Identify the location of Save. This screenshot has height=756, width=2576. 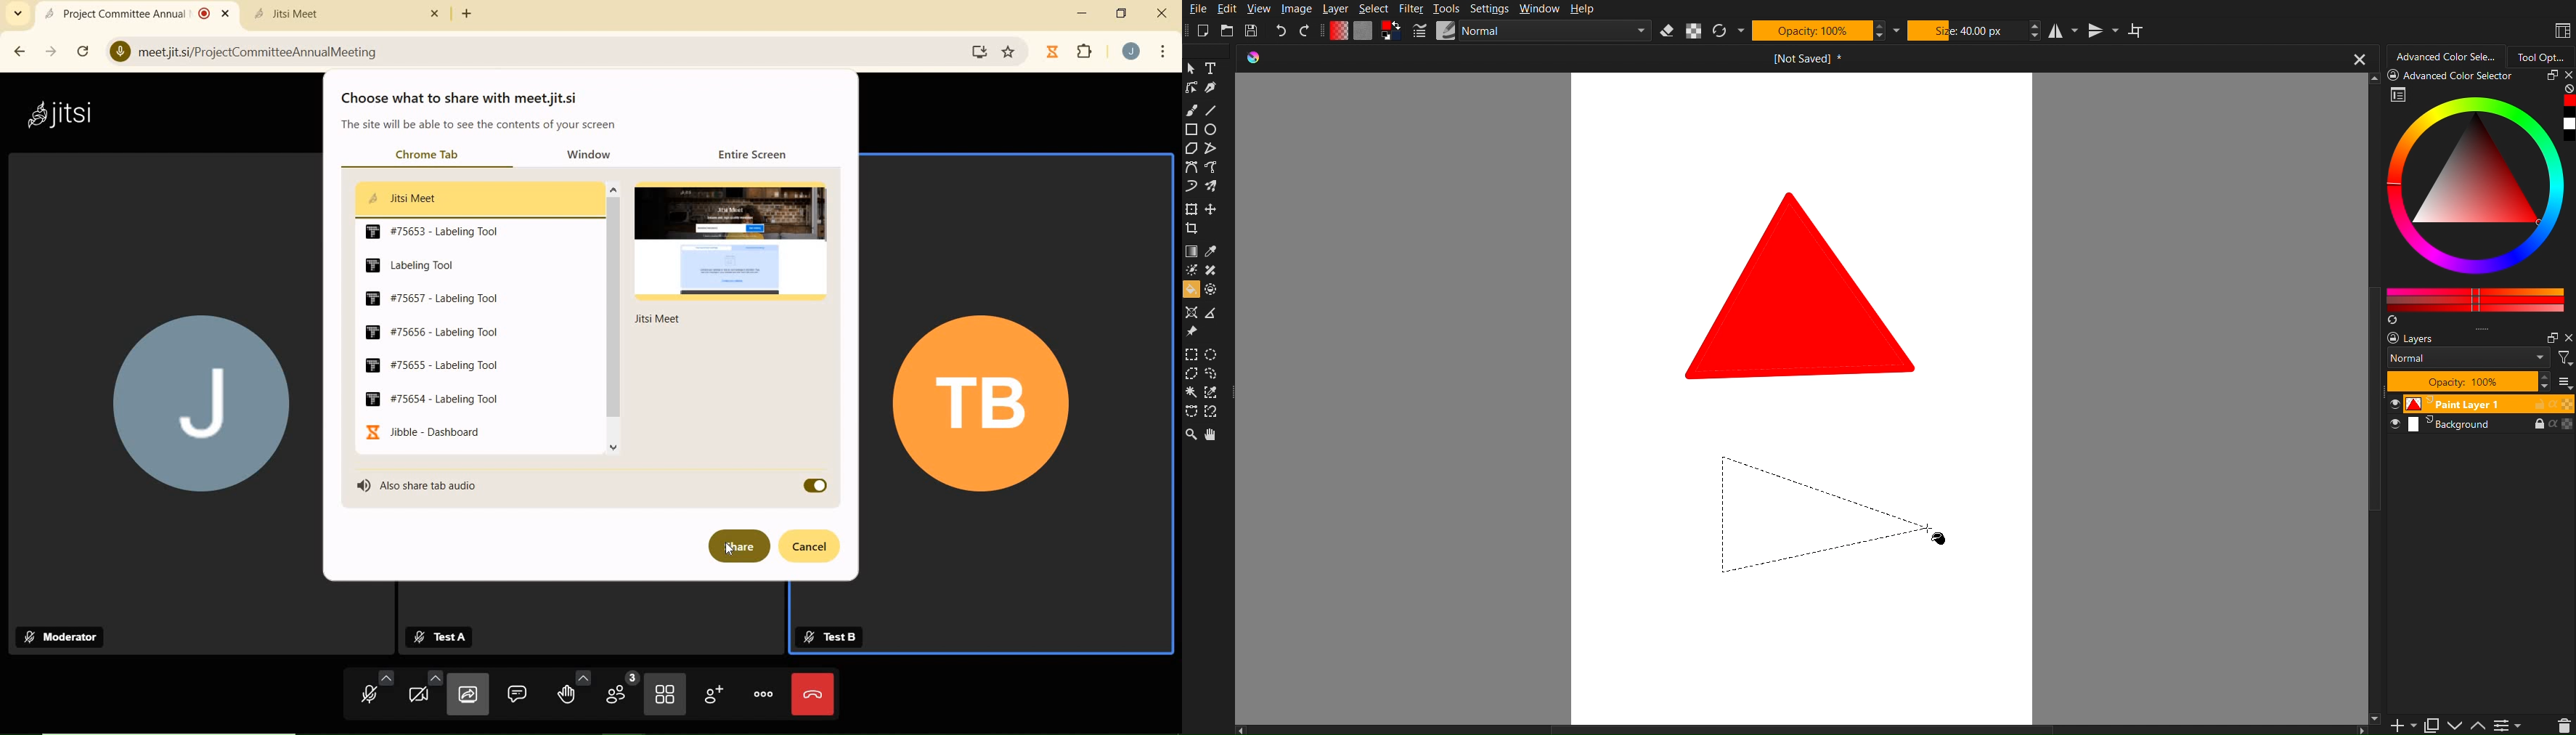
(1253, 31).